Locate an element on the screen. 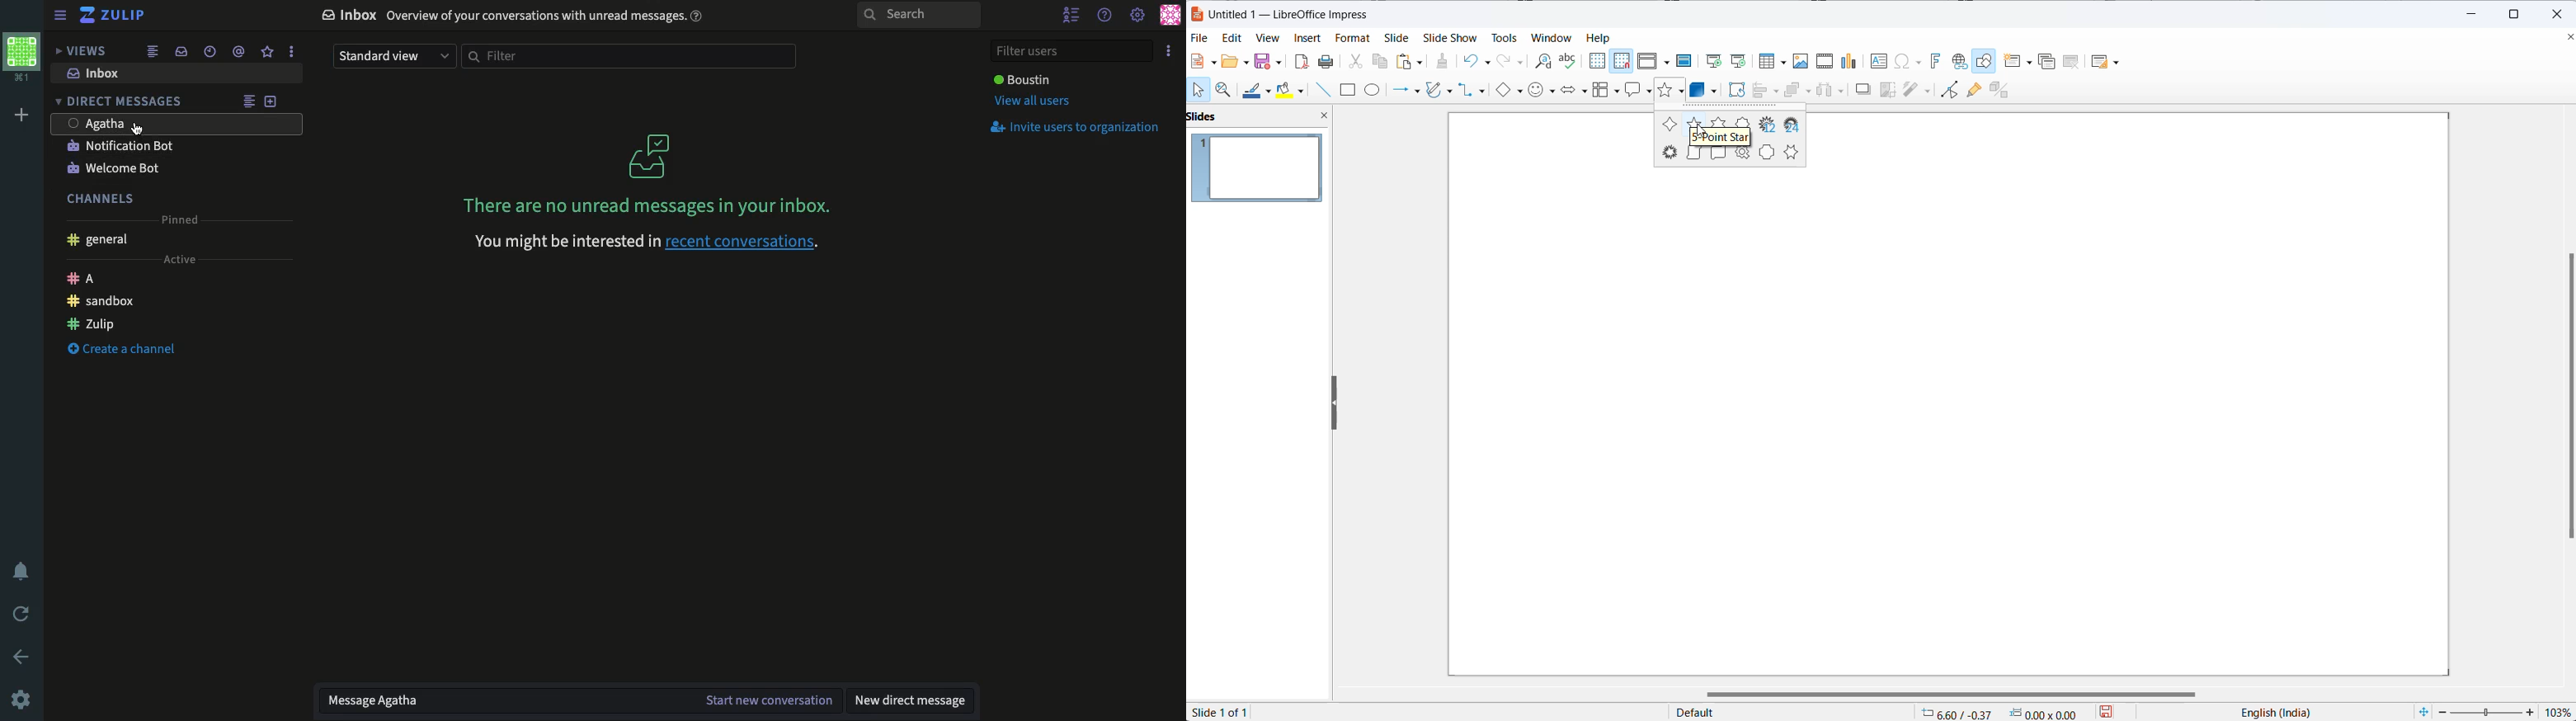 The height and width of the screenshot is (728, 2576). signet  is located at coordinates (1743, 156).